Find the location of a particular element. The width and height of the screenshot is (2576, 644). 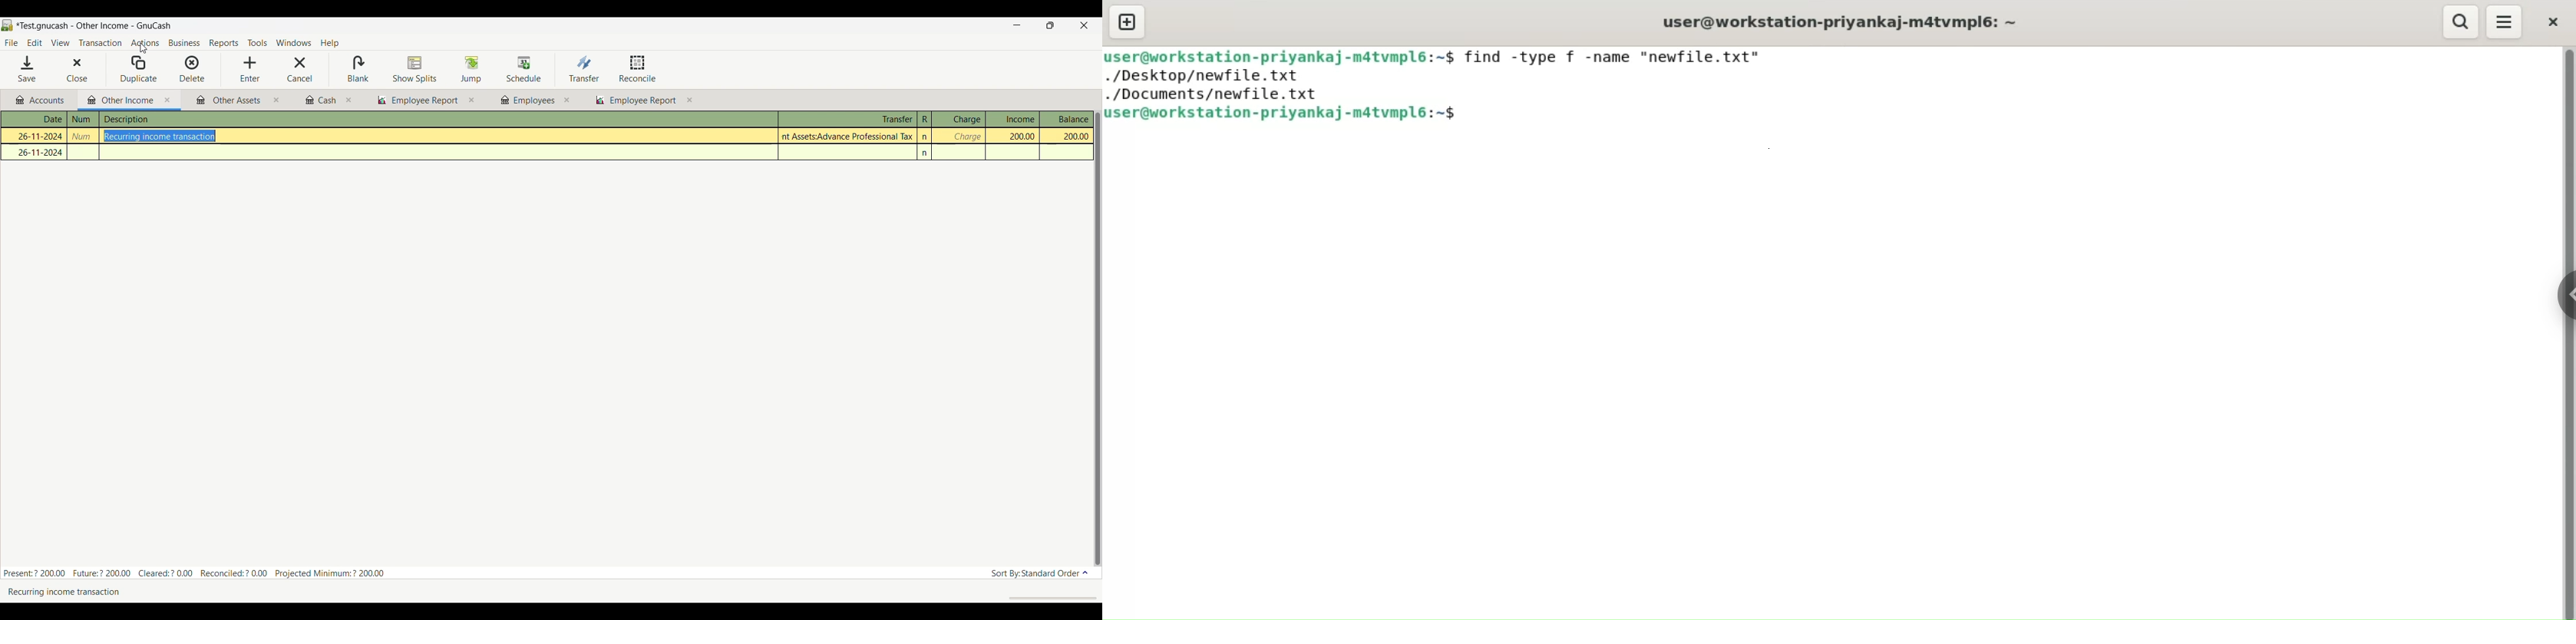

Transfer is located at coordinates (584, 68).